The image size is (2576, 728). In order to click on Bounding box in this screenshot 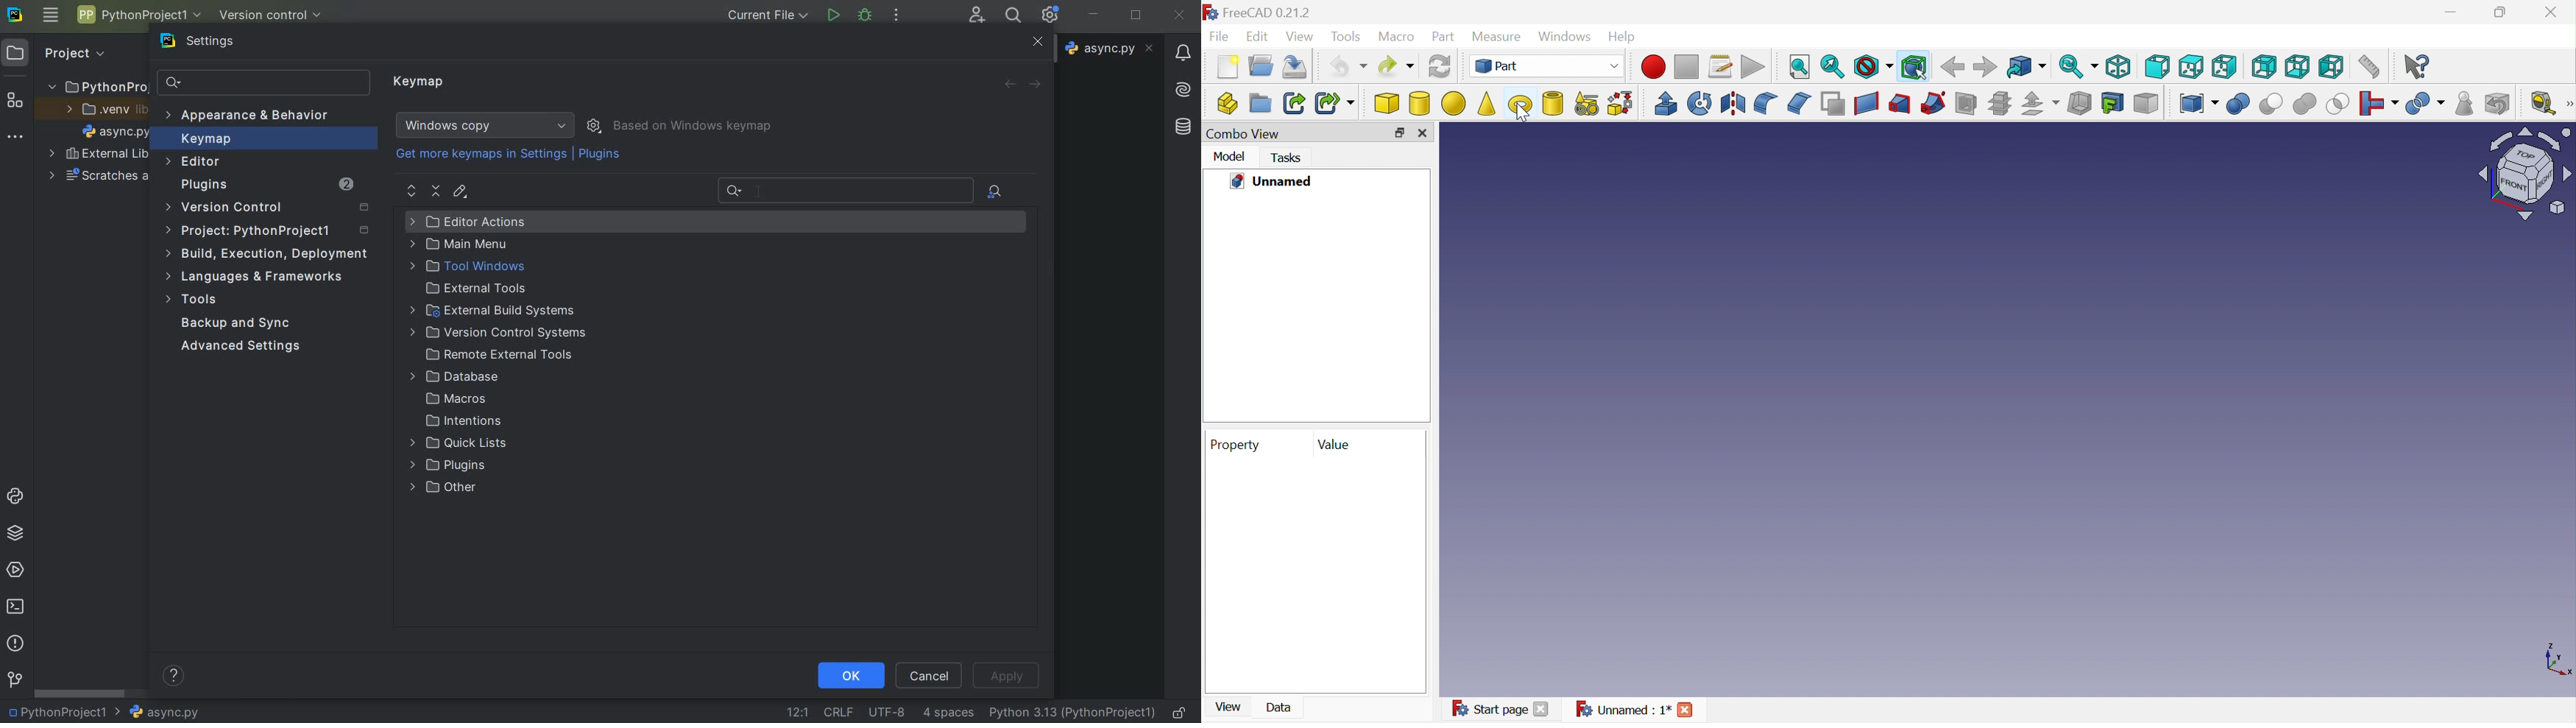, I will do `click(1911, 67)`.